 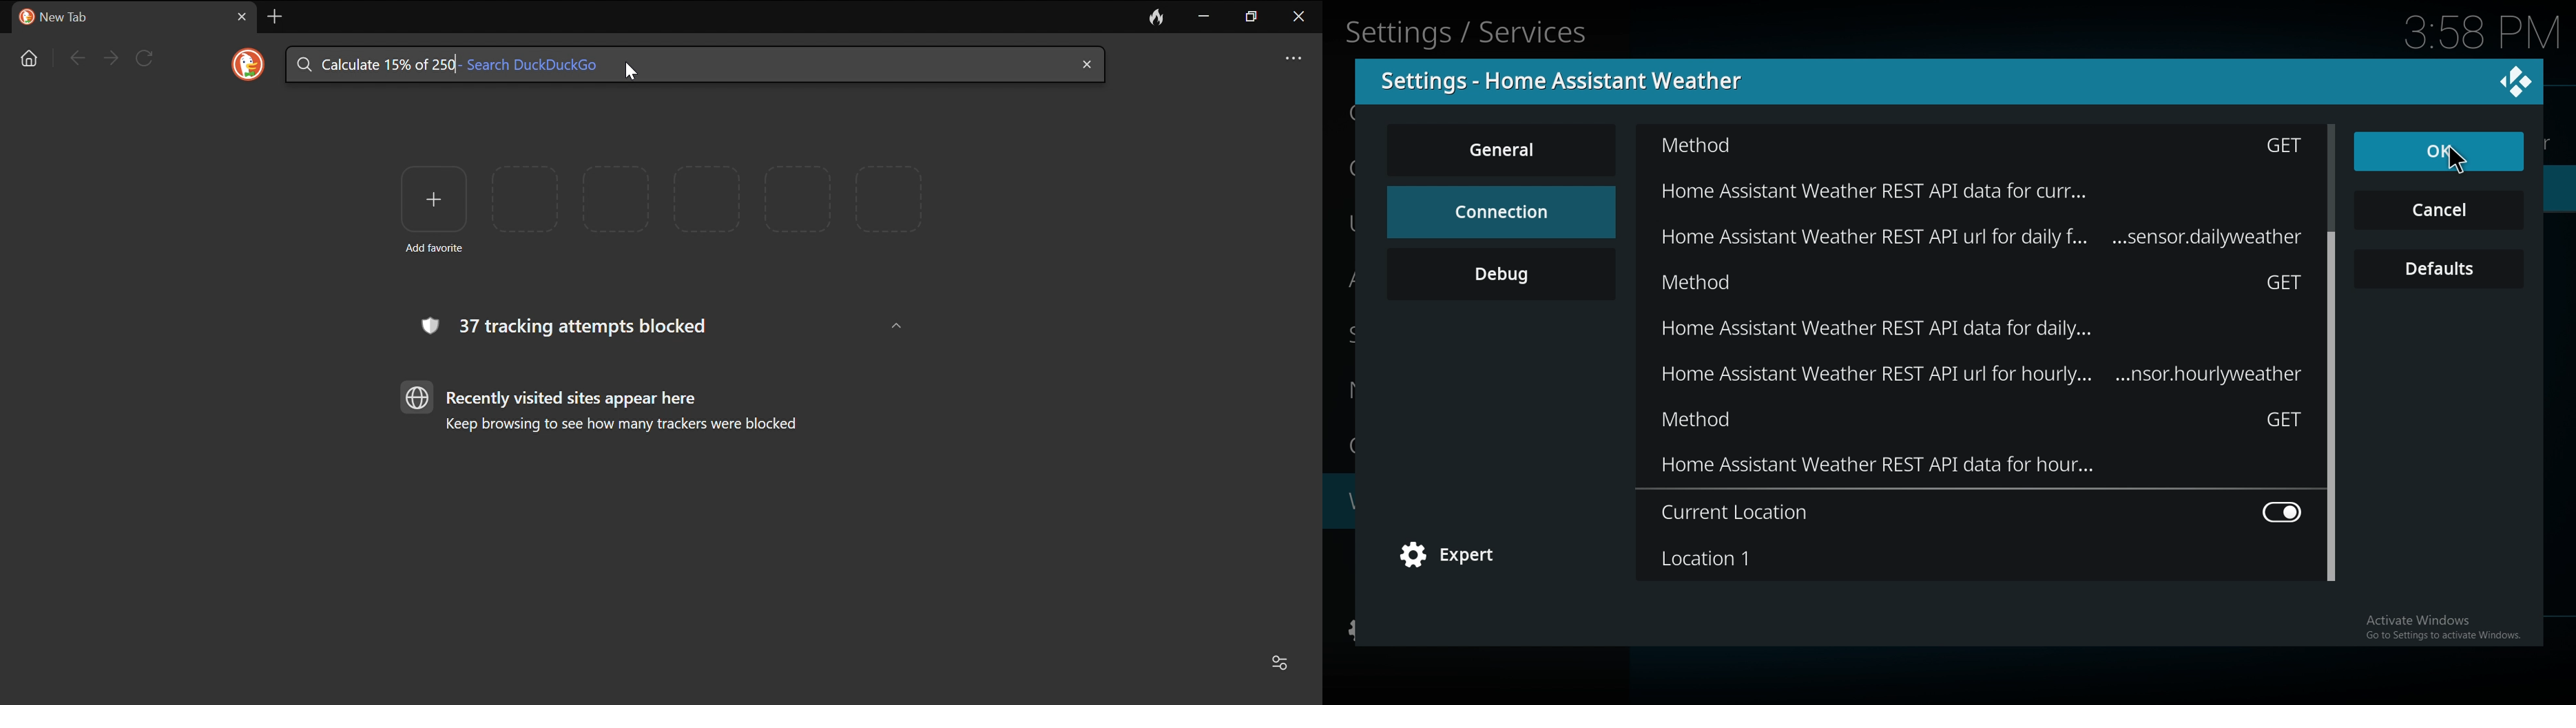 What do you see at coordinates (2405, 153) in the screenshot?
I see `ok` at bounding box center [2405, 153].